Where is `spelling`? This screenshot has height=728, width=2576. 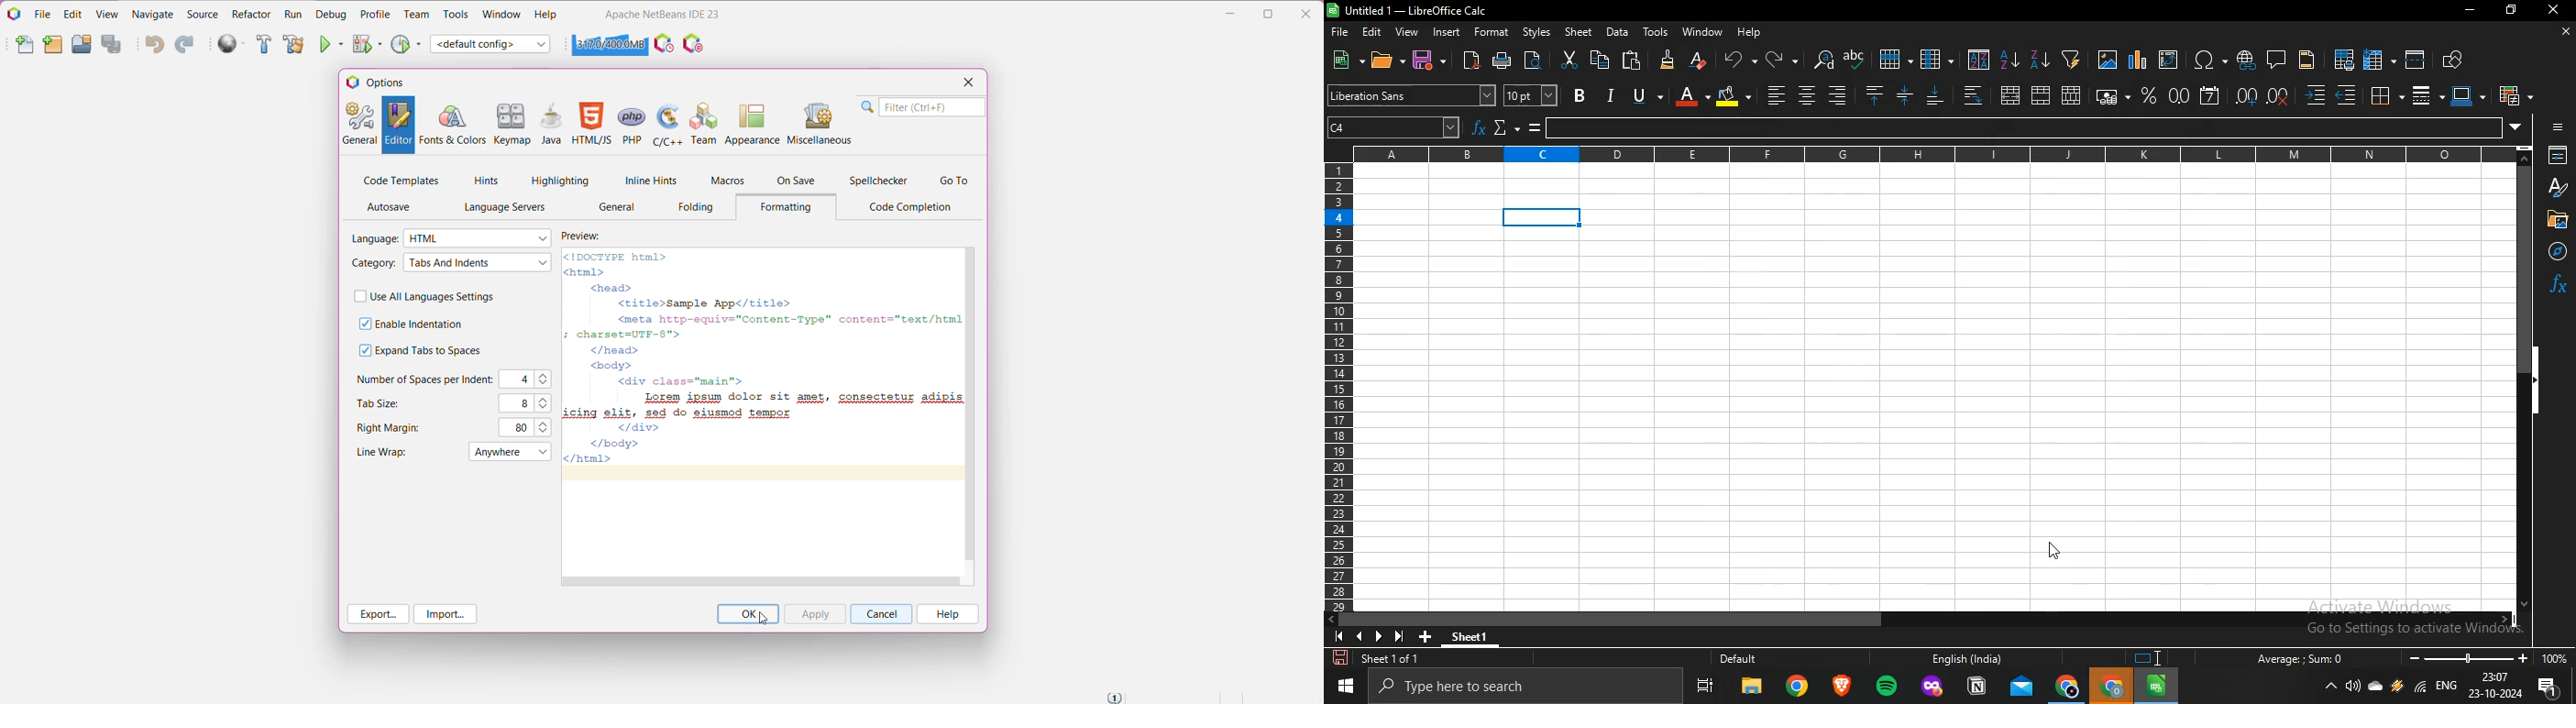 spelling is located at coordinates (1855, 59).